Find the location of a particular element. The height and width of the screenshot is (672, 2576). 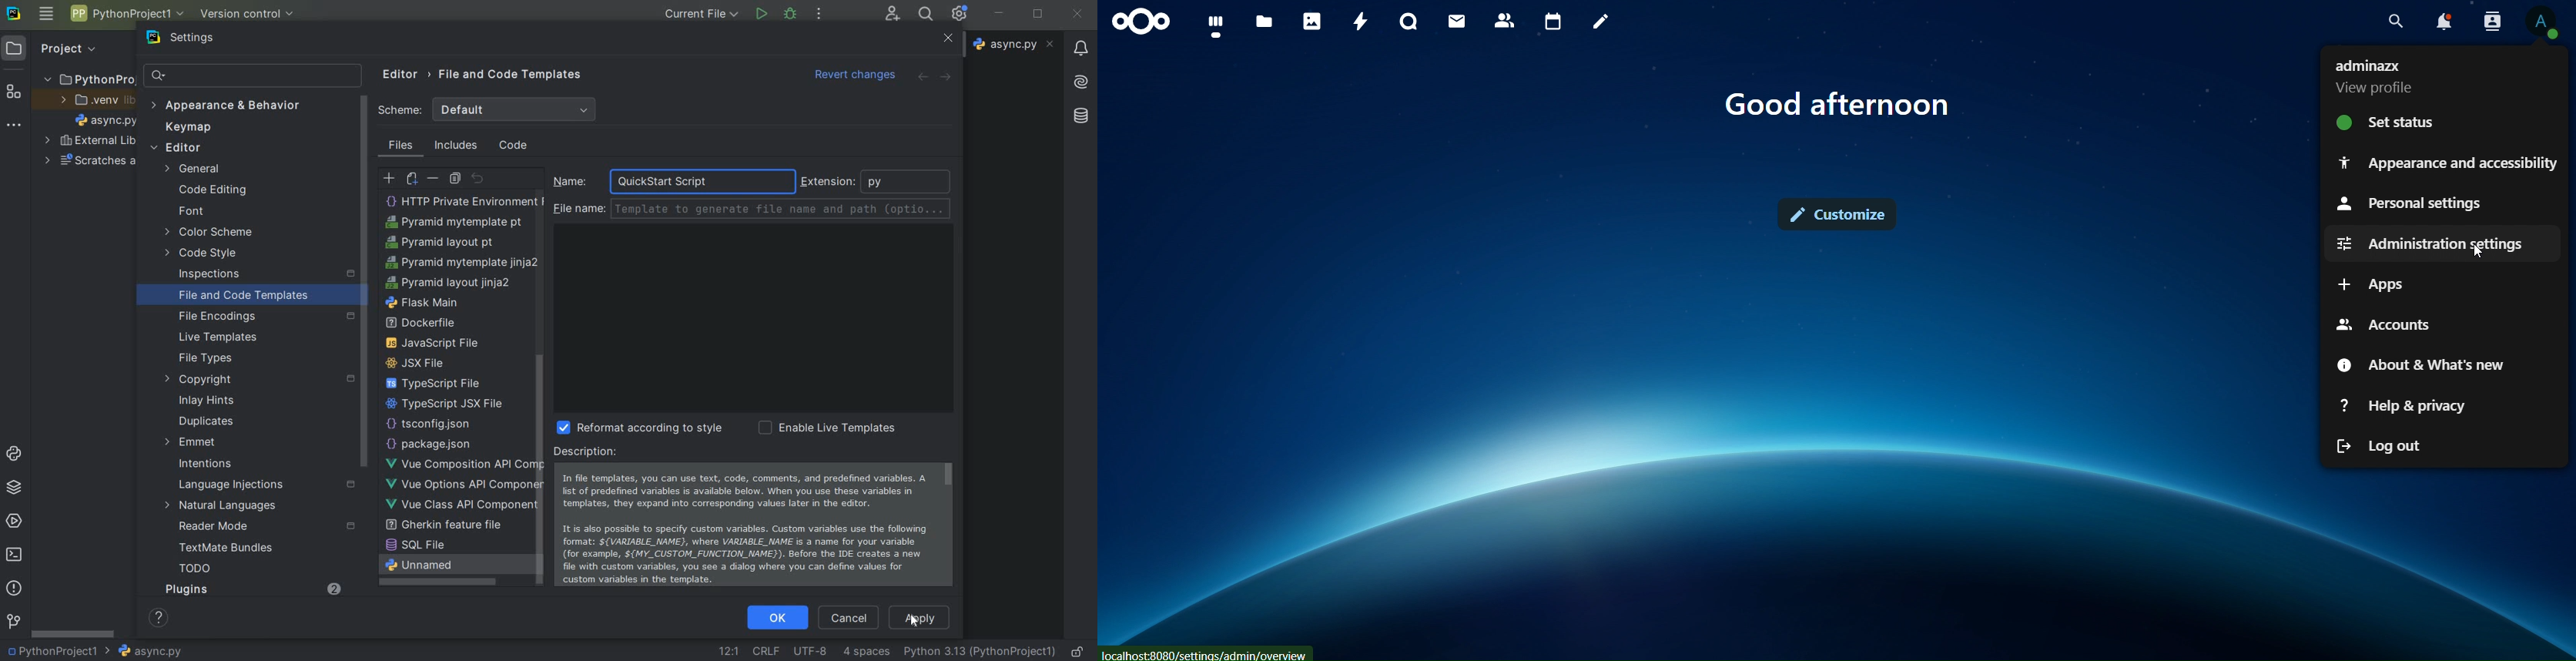

version control is located at coordinates (14, 619).